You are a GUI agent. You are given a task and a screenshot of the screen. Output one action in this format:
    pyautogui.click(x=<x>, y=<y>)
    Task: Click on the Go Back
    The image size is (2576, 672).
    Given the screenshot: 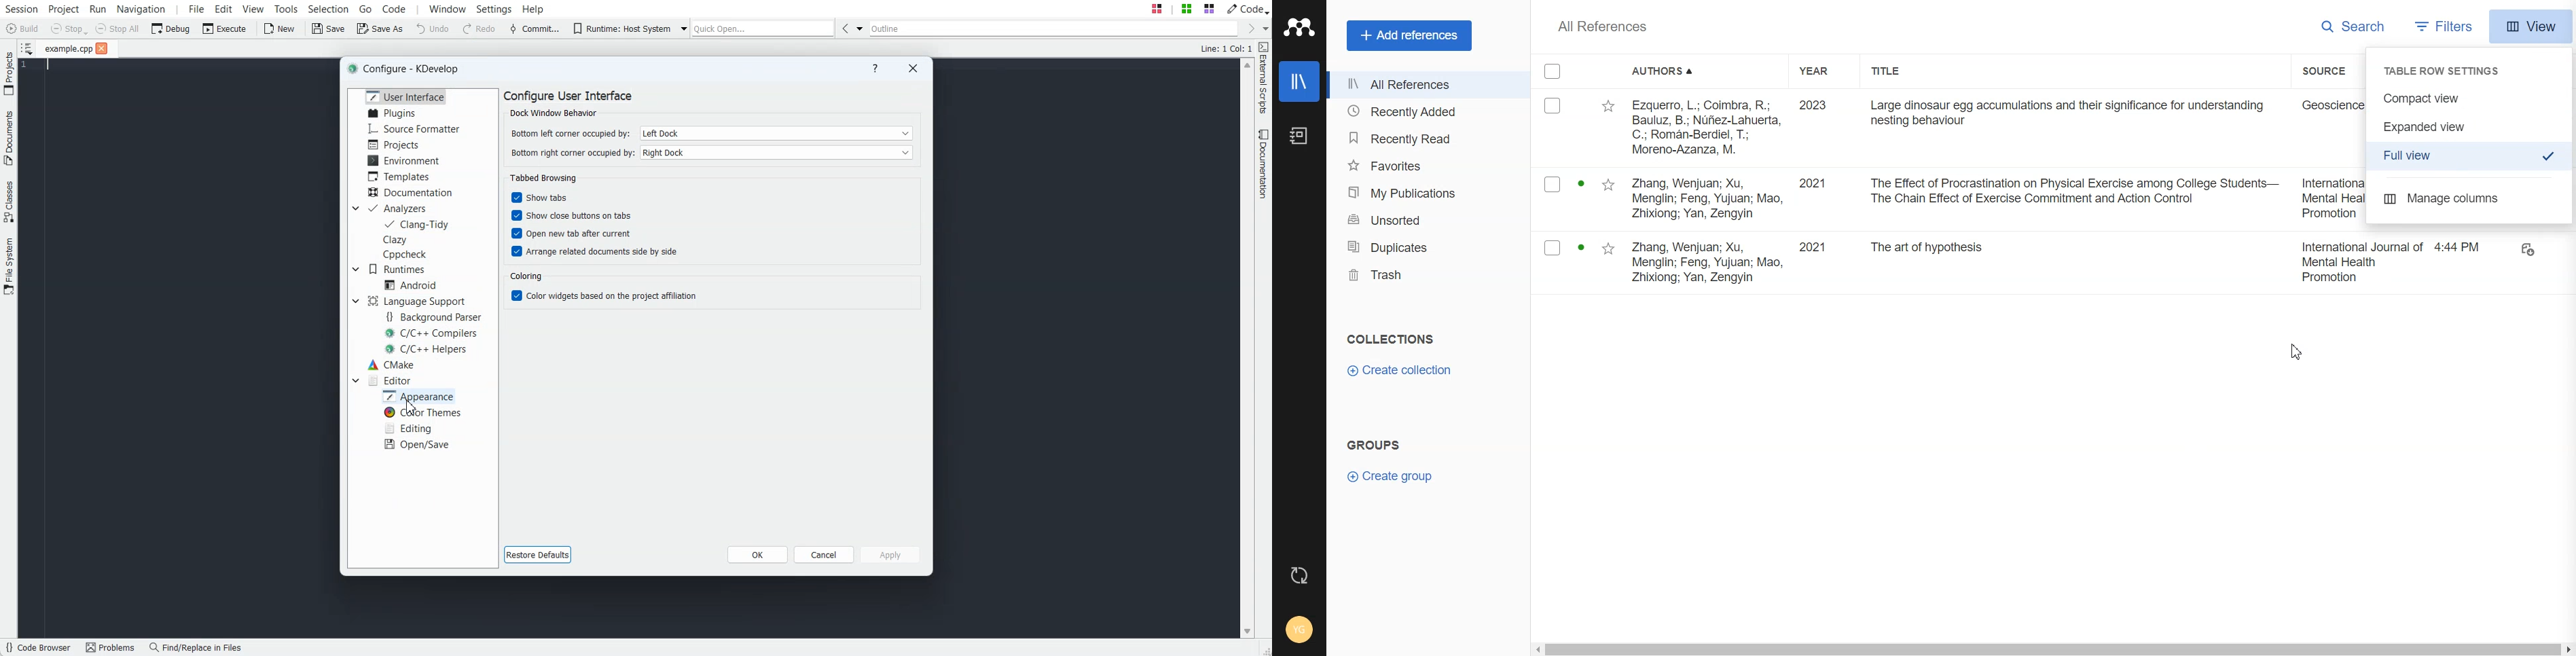 What is the action you would take?
    pyautogui.click(x=844, y=28)
    